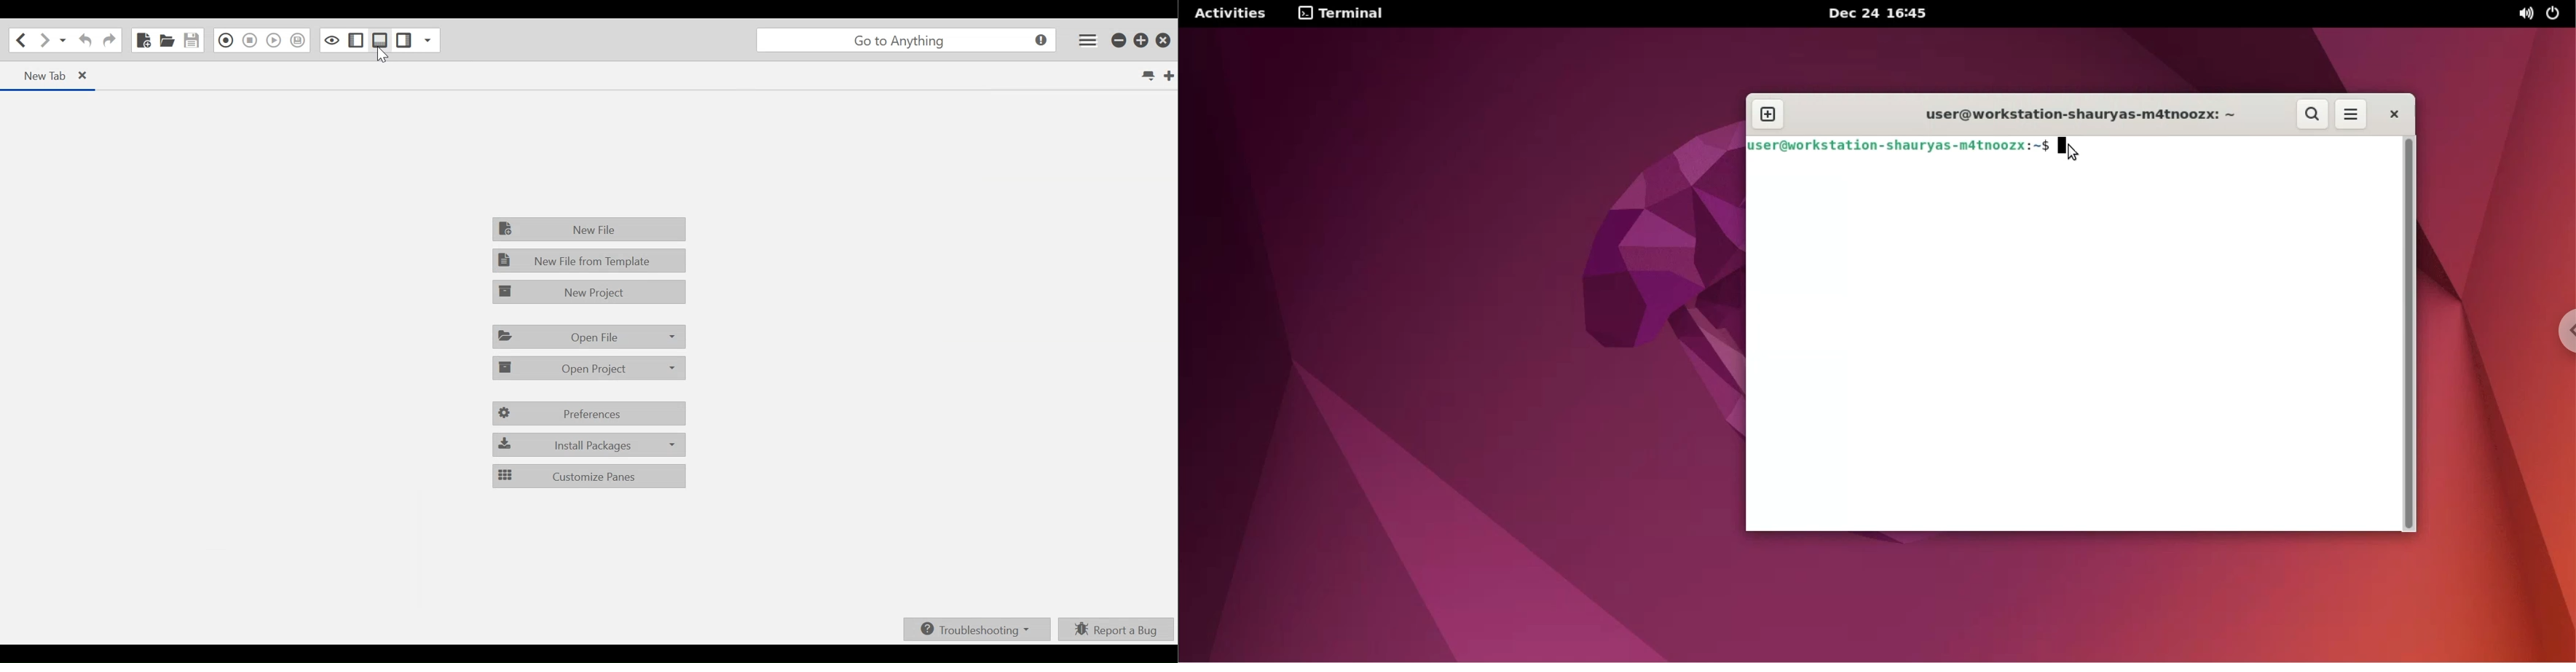  Describe the element at coordinates (589, 336) in the screenshot. I see `Open File` at that location.